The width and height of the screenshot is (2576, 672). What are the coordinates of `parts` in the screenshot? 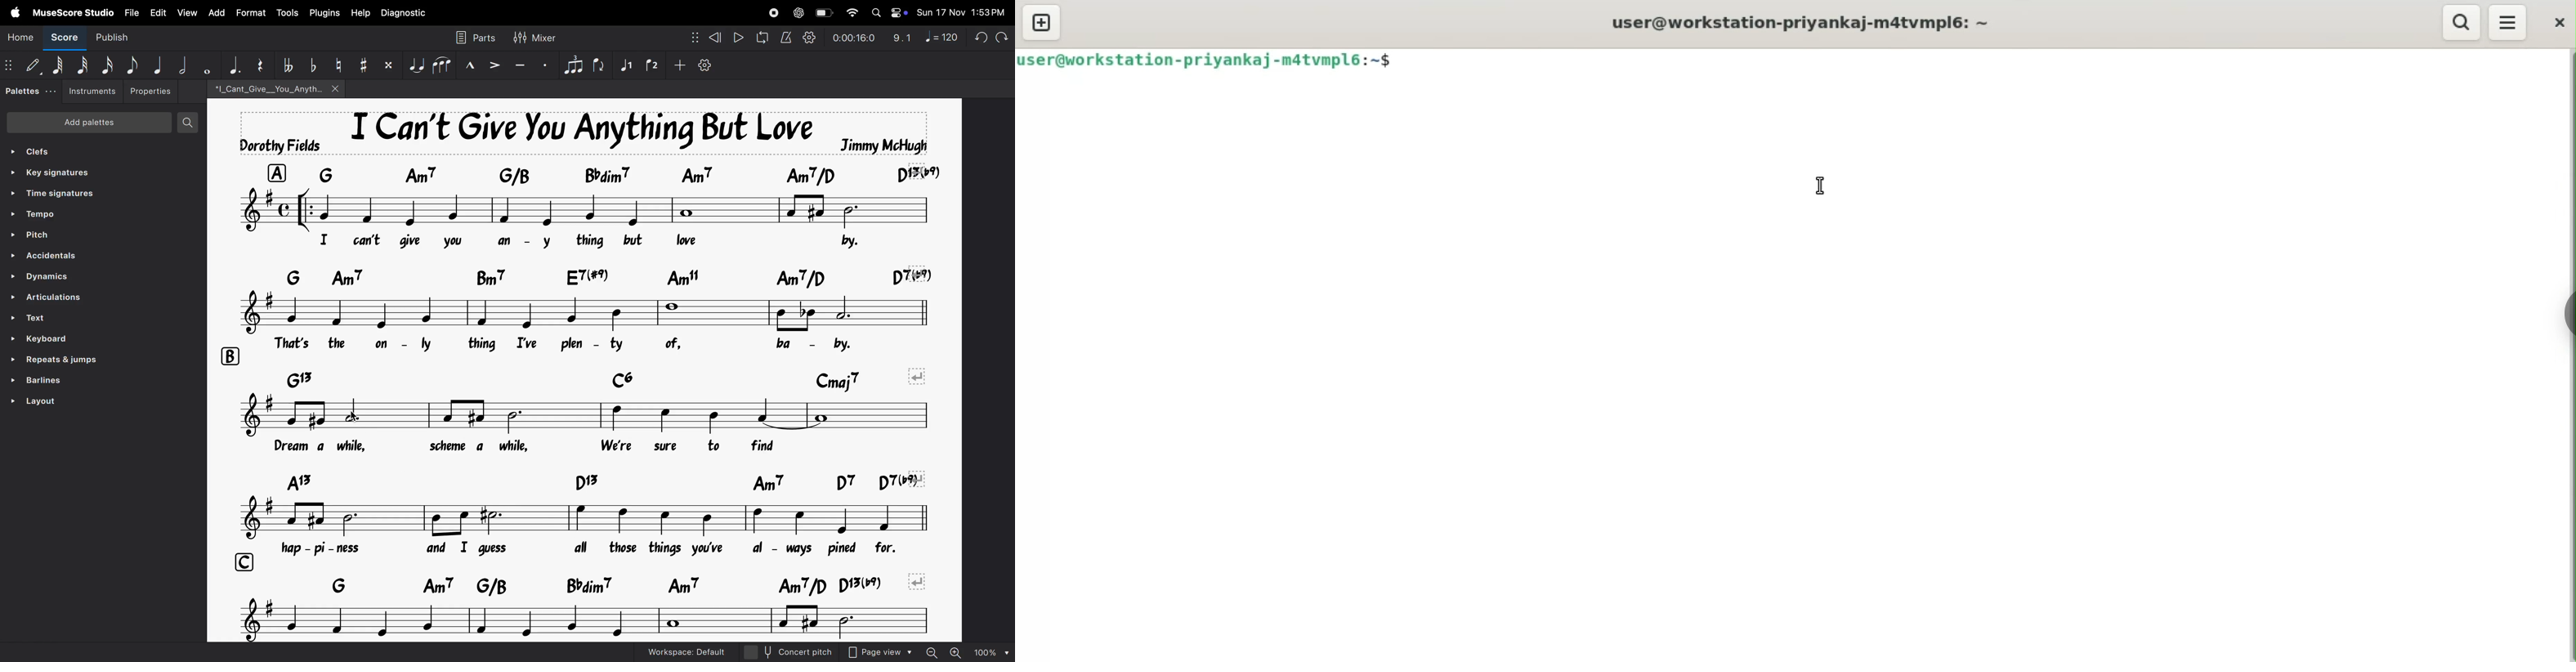 It's located at (477, 36).